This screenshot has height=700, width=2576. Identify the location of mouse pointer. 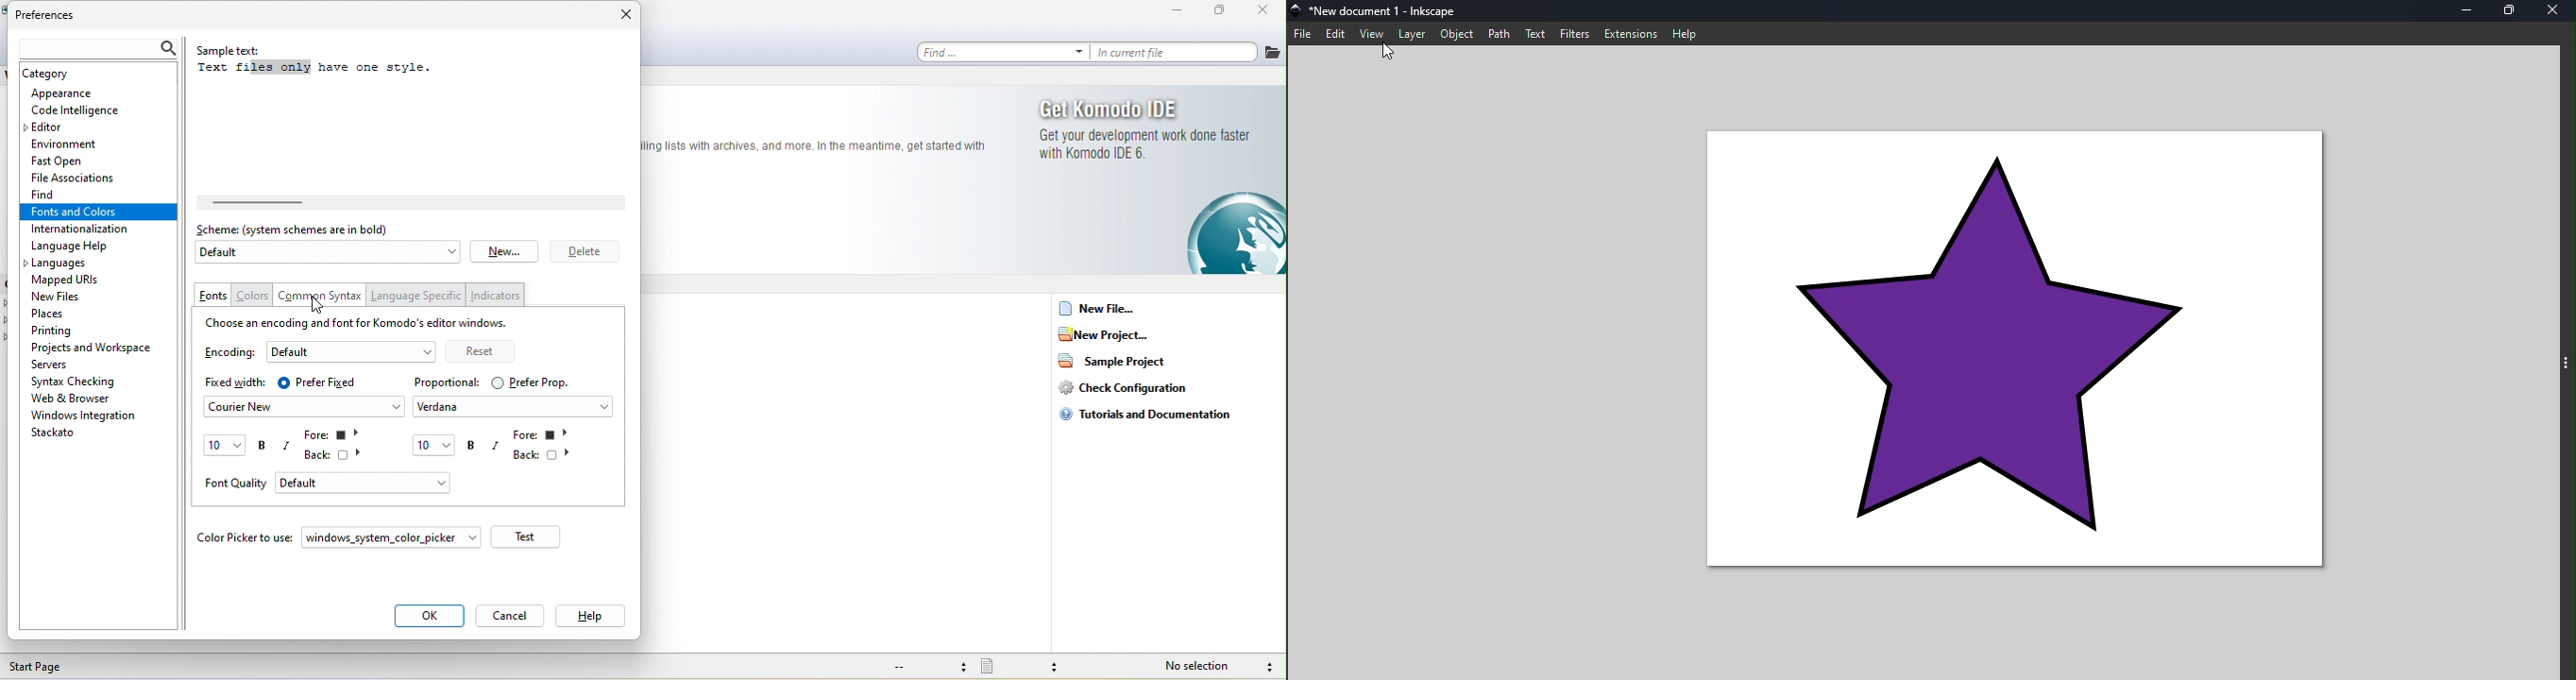
(1392, 56).